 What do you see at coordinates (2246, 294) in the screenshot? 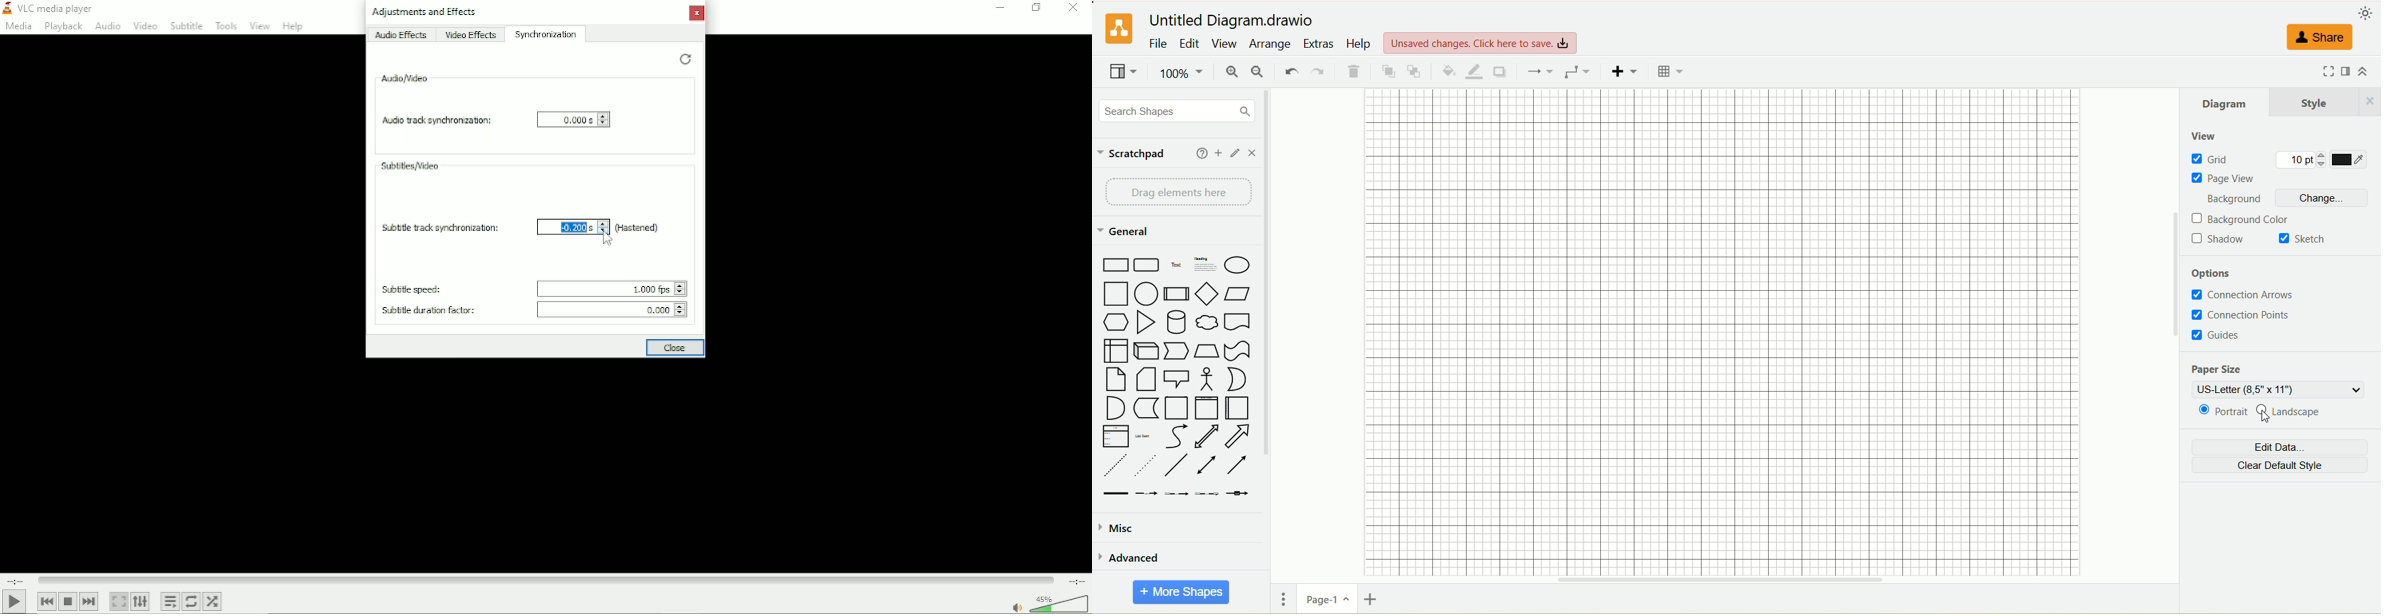
I see `connection arrows` at bounding box center [2246, 294].